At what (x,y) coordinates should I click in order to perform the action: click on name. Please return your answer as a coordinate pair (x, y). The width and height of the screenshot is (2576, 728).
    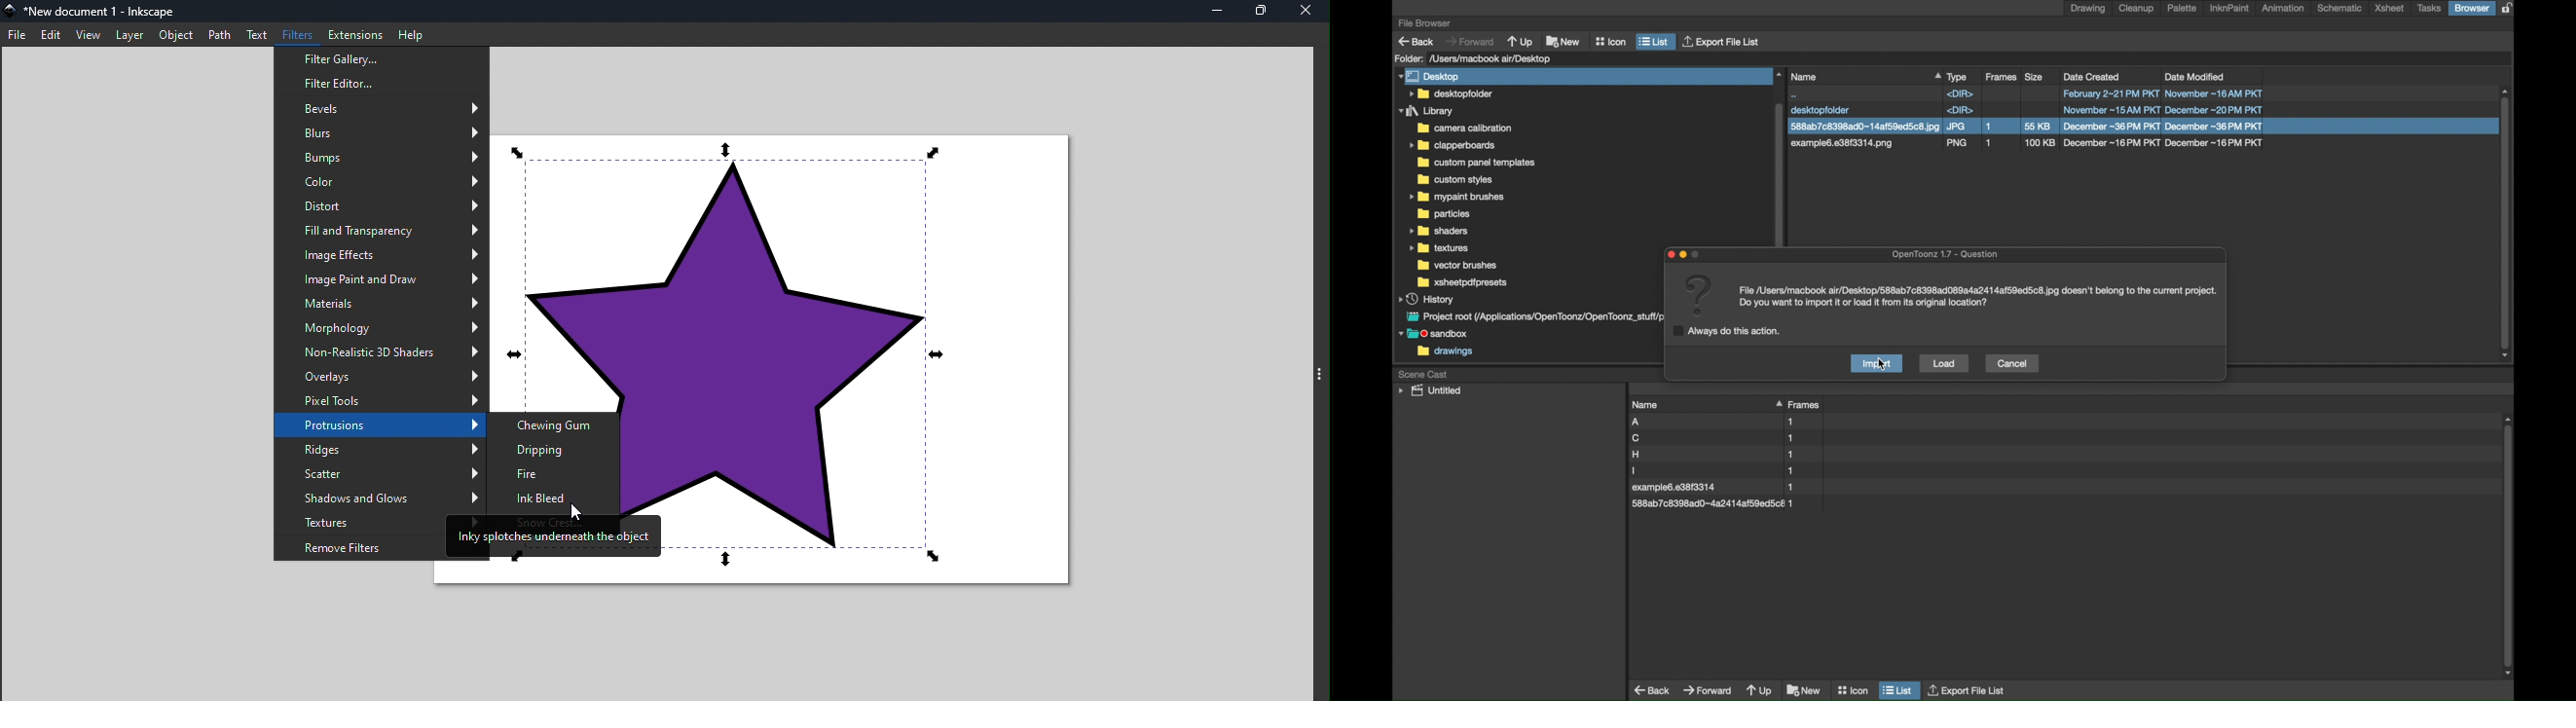
    Looking at the image, I should click on (1646, 404).